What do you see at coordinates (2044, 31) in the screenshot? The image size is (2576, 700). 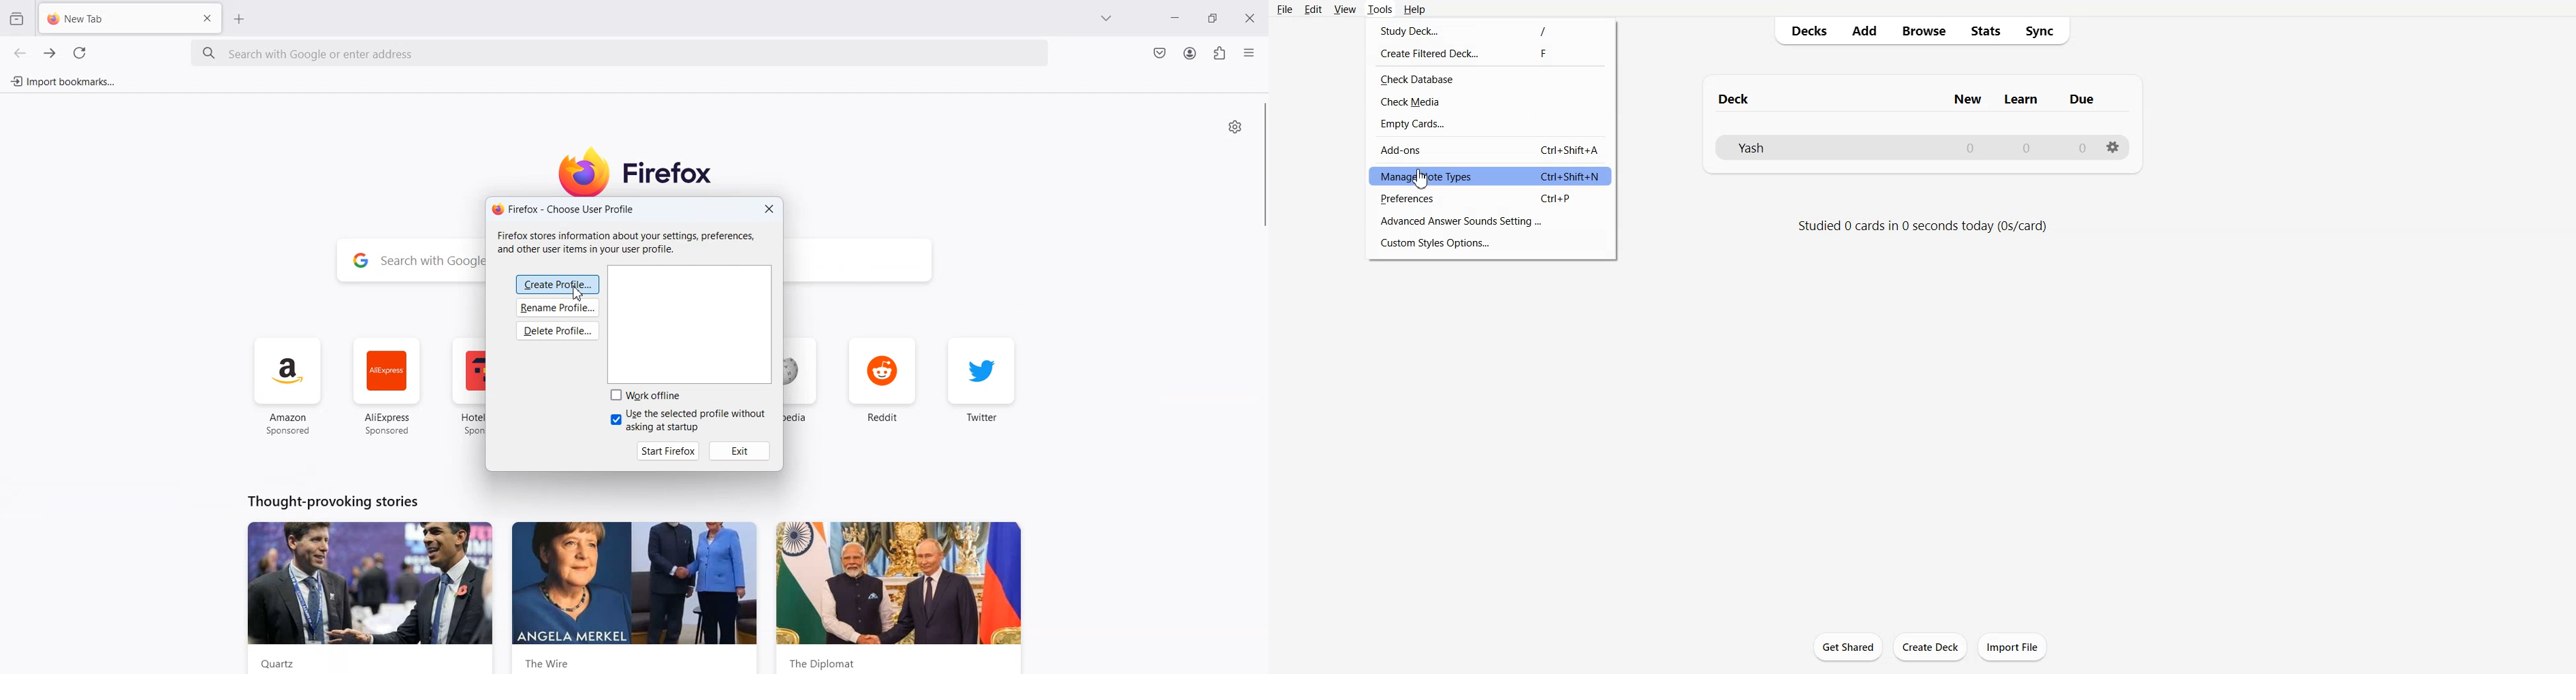 I see `Sync` at bounding box center [2044, 31].